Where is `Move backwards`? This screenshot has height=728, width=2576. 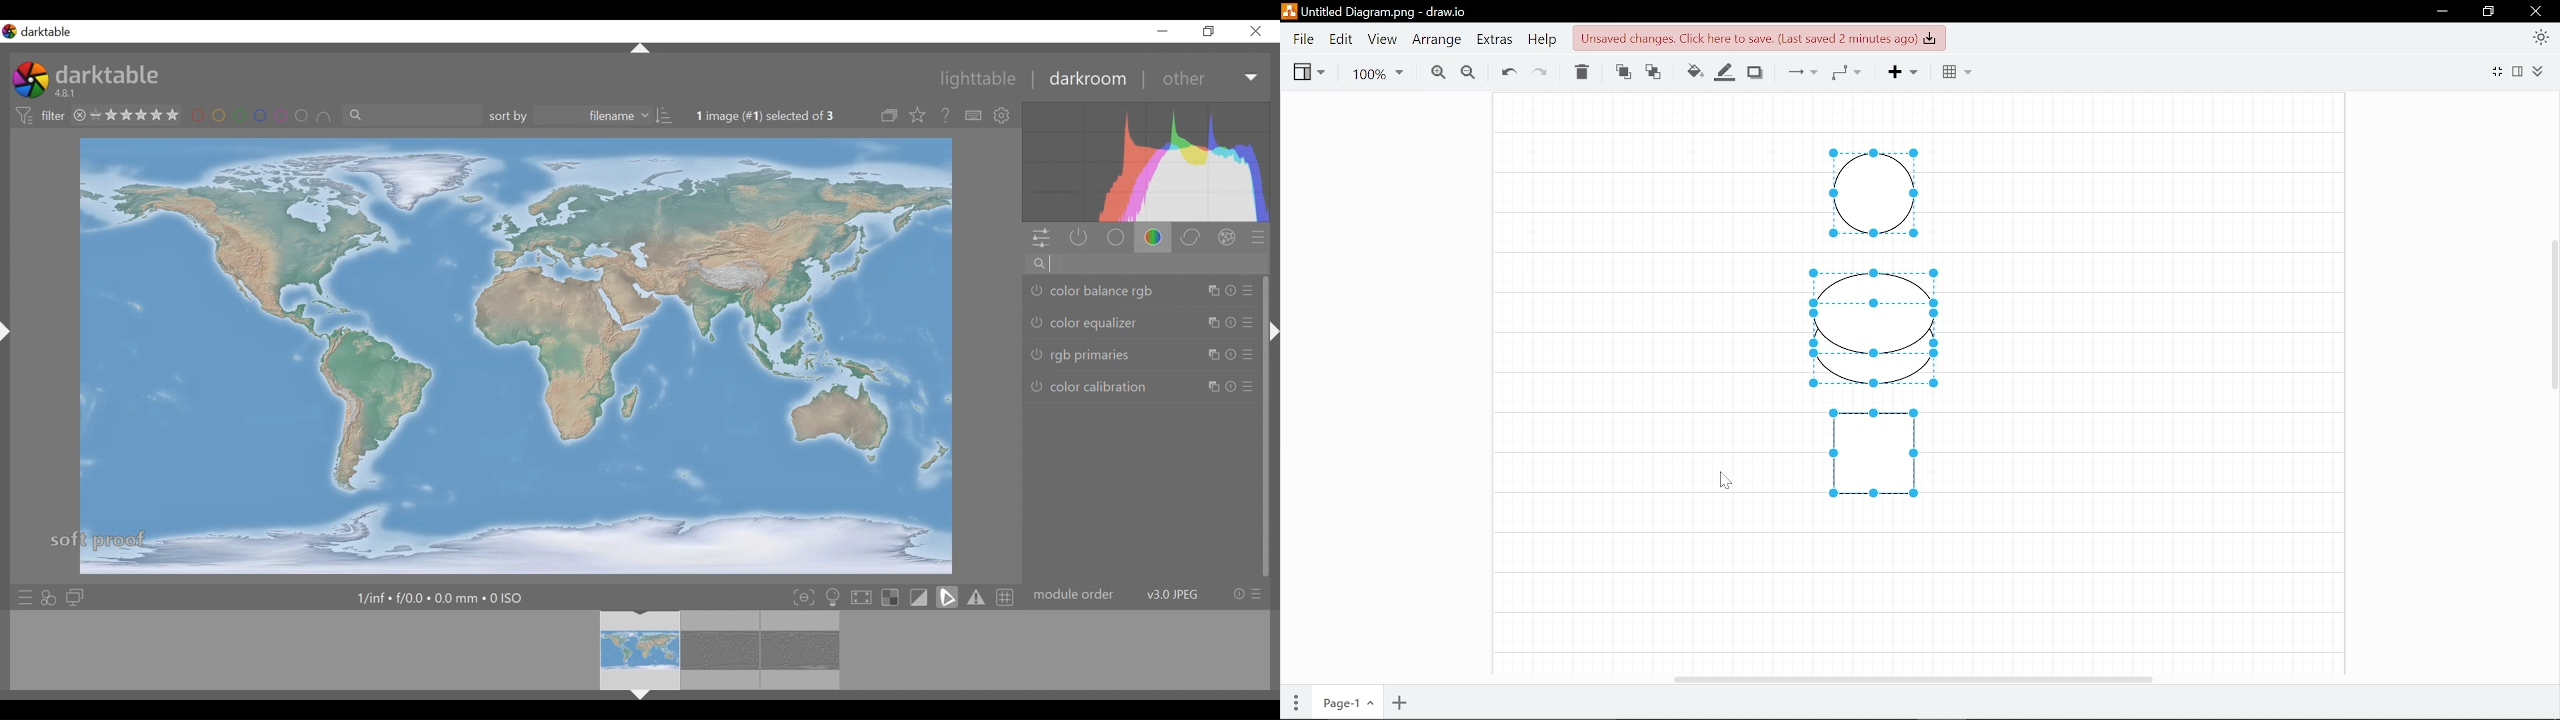
Move backwards is located at coordinates (1656, 72).